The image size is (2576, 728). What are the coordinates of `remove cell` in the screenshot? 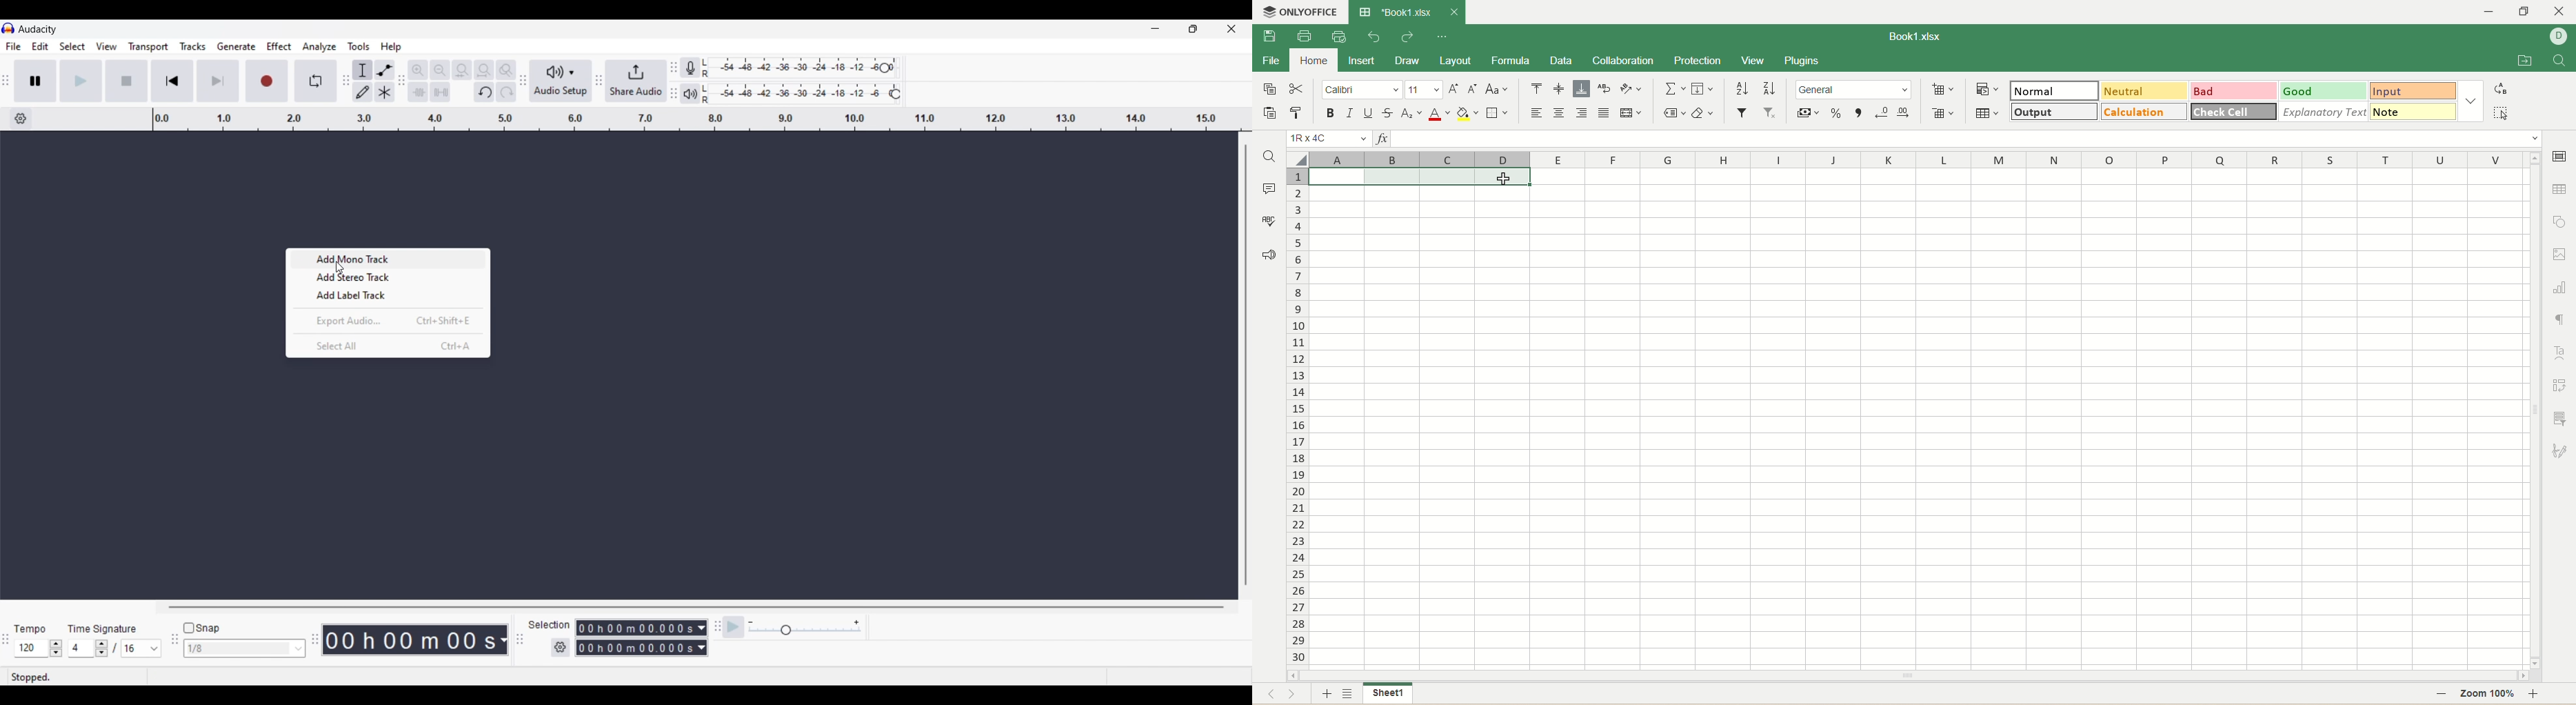 It's located at (1942, 112).